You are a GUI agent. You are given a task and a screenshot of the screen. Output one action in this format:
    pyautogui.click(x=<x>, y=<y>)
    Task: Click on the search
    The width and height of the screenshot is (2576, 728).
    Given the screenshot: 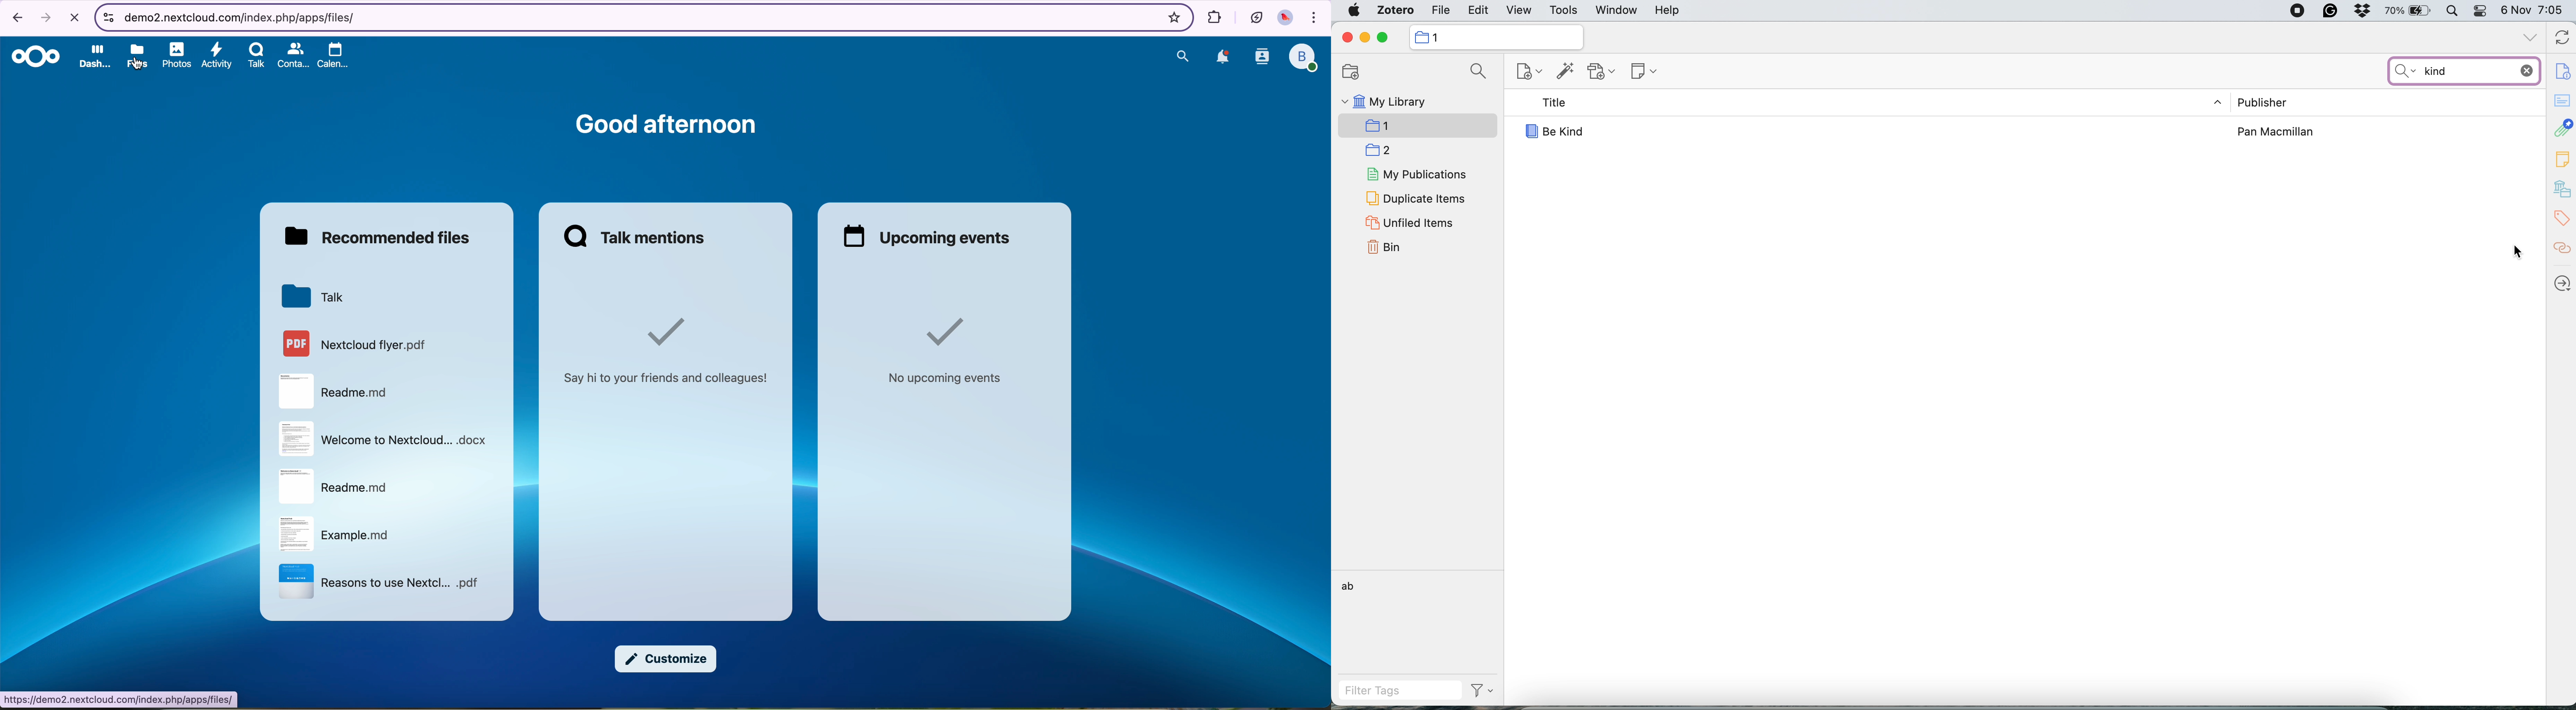 What is the action you would take?
    pyautogui.click(x=2406, y=71)
    